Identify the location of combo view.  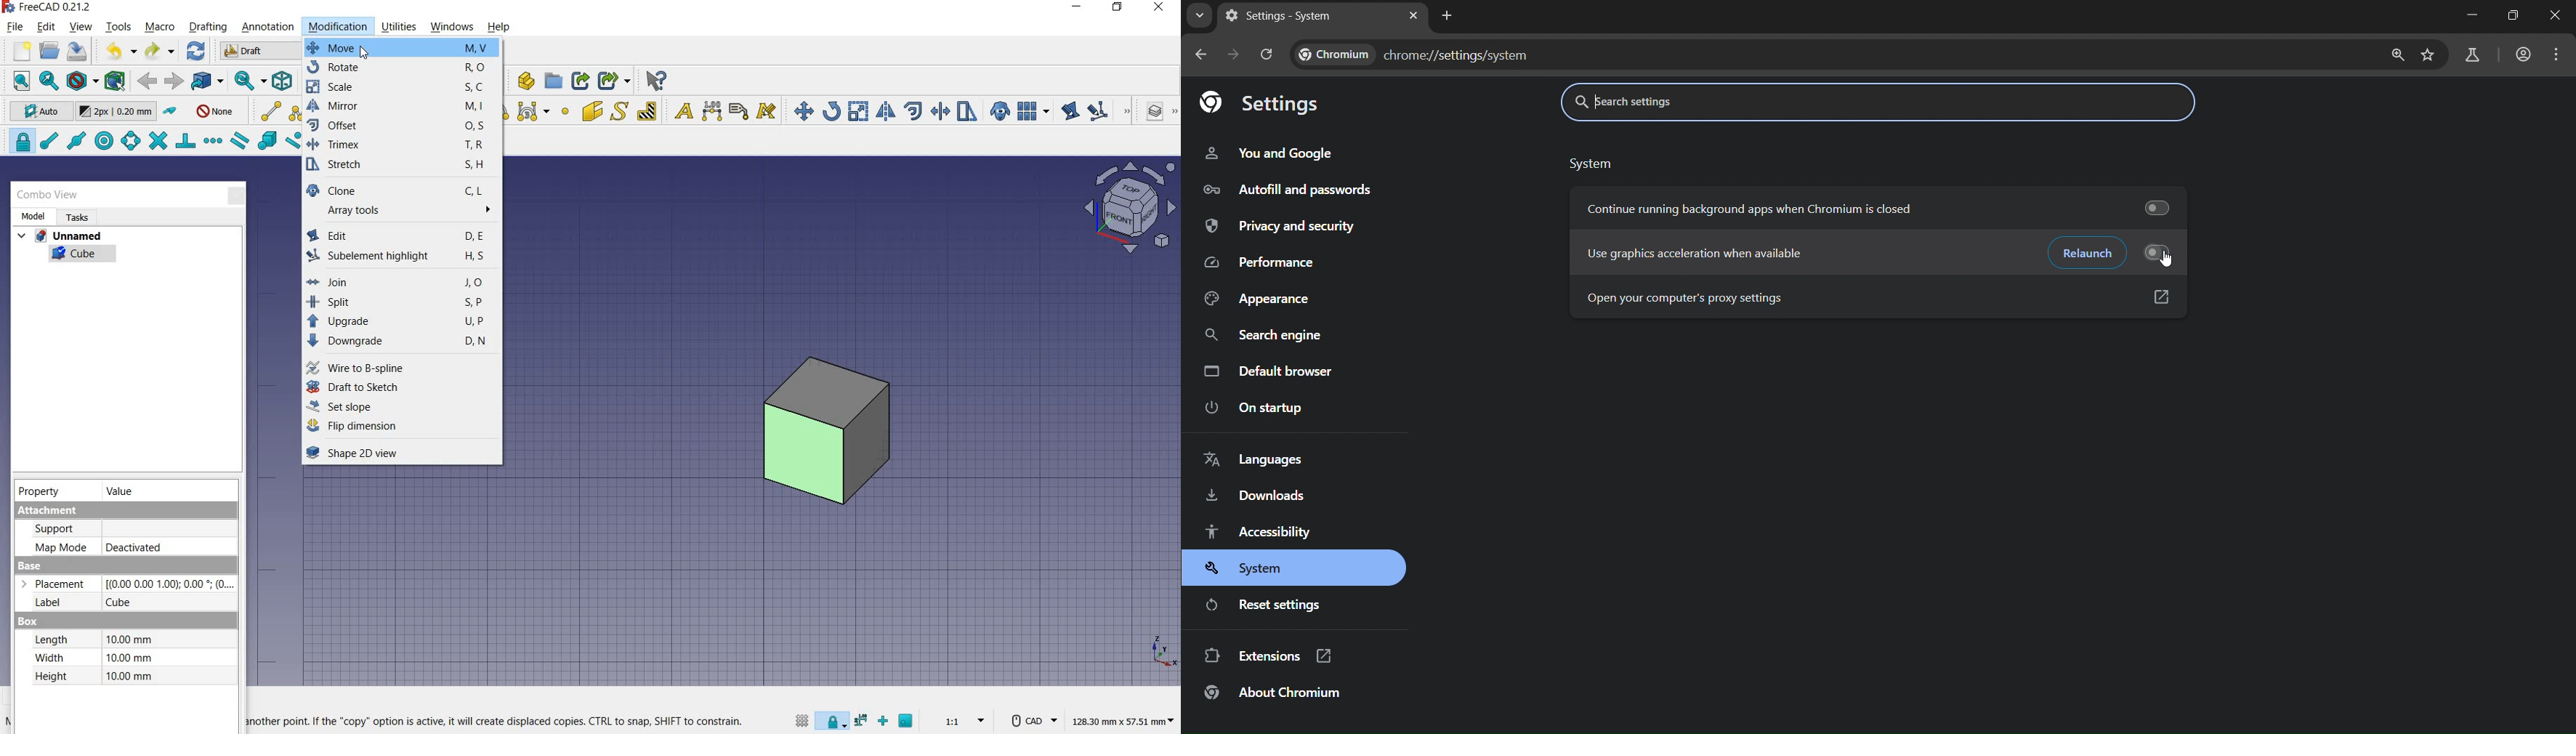
(49, 196).